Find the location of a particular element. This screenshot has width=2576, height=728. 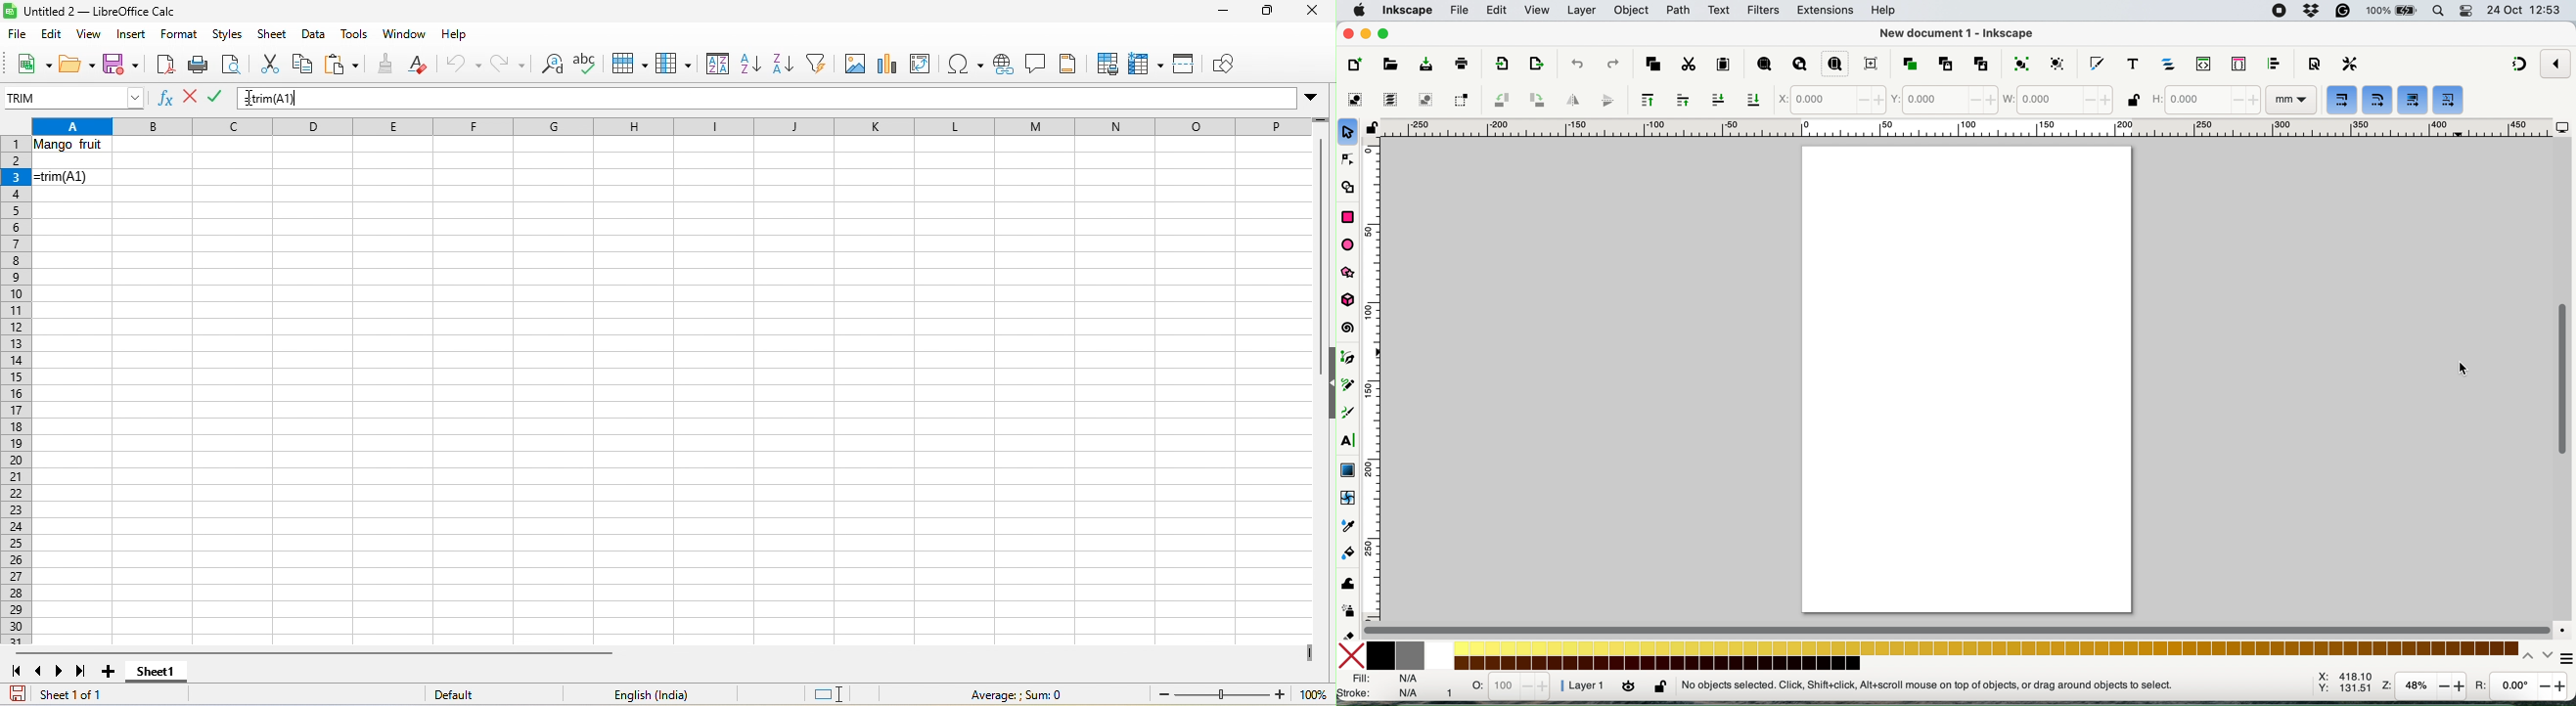

spotlight search is located at coordinates (2438, 11).